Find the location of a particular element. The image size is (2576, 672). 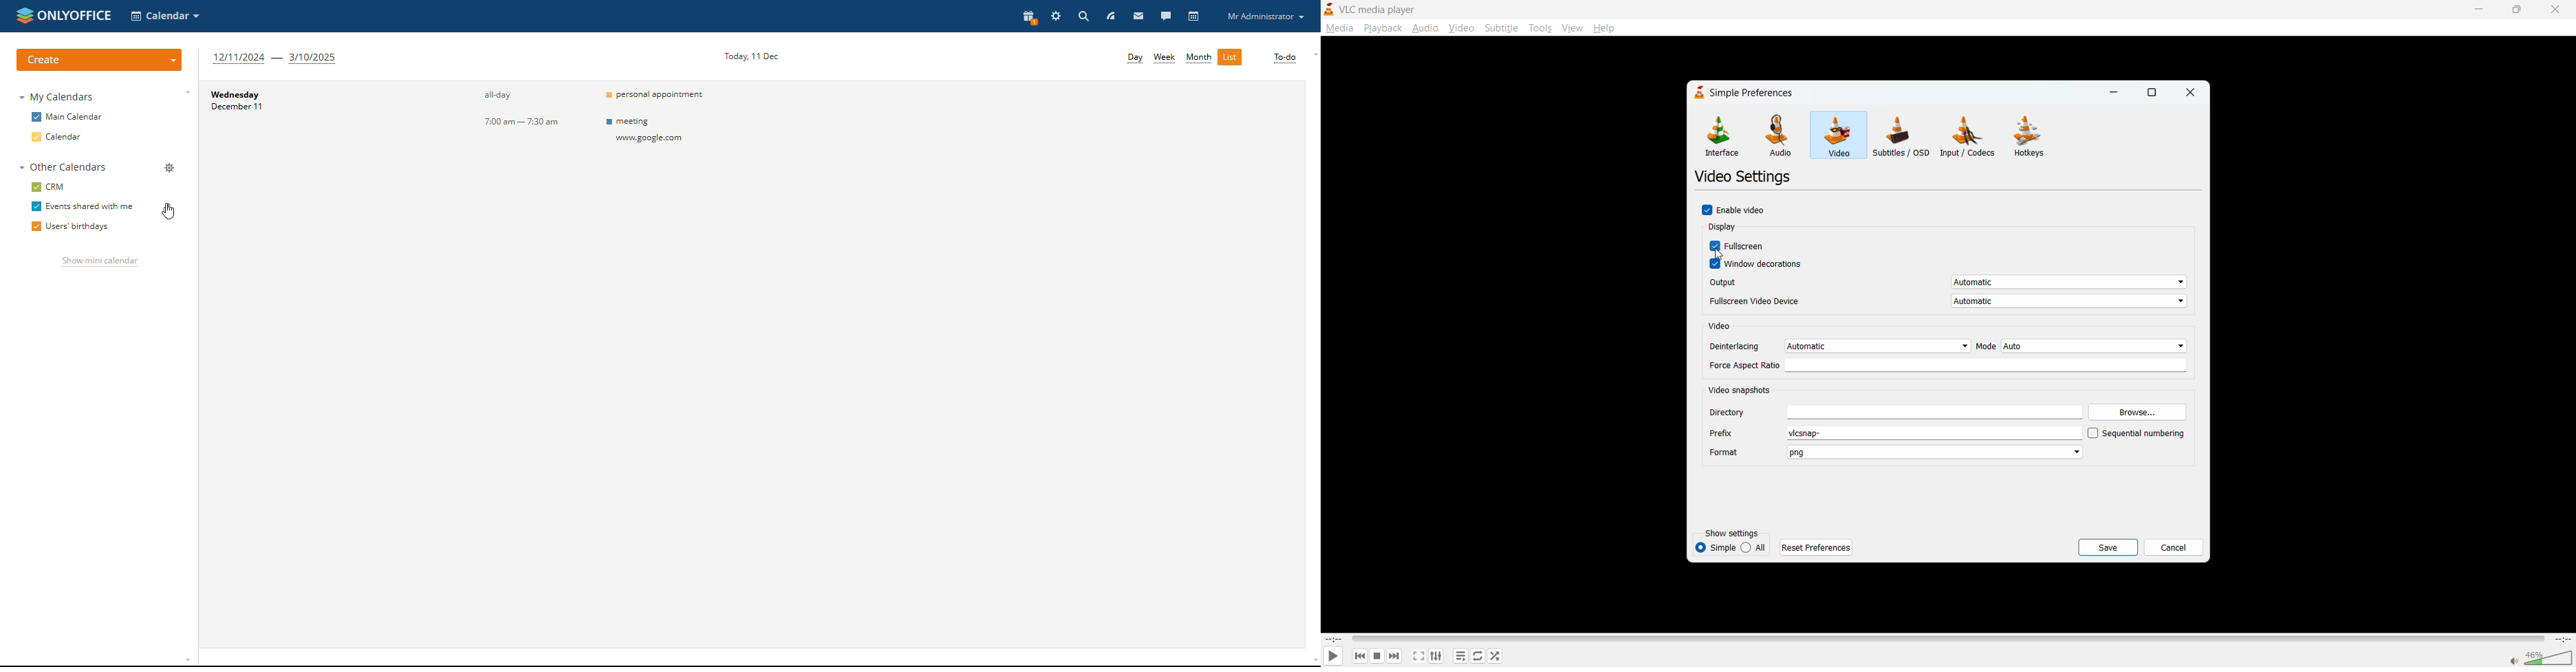

simple preferences is located at coordinates (1742, 92).